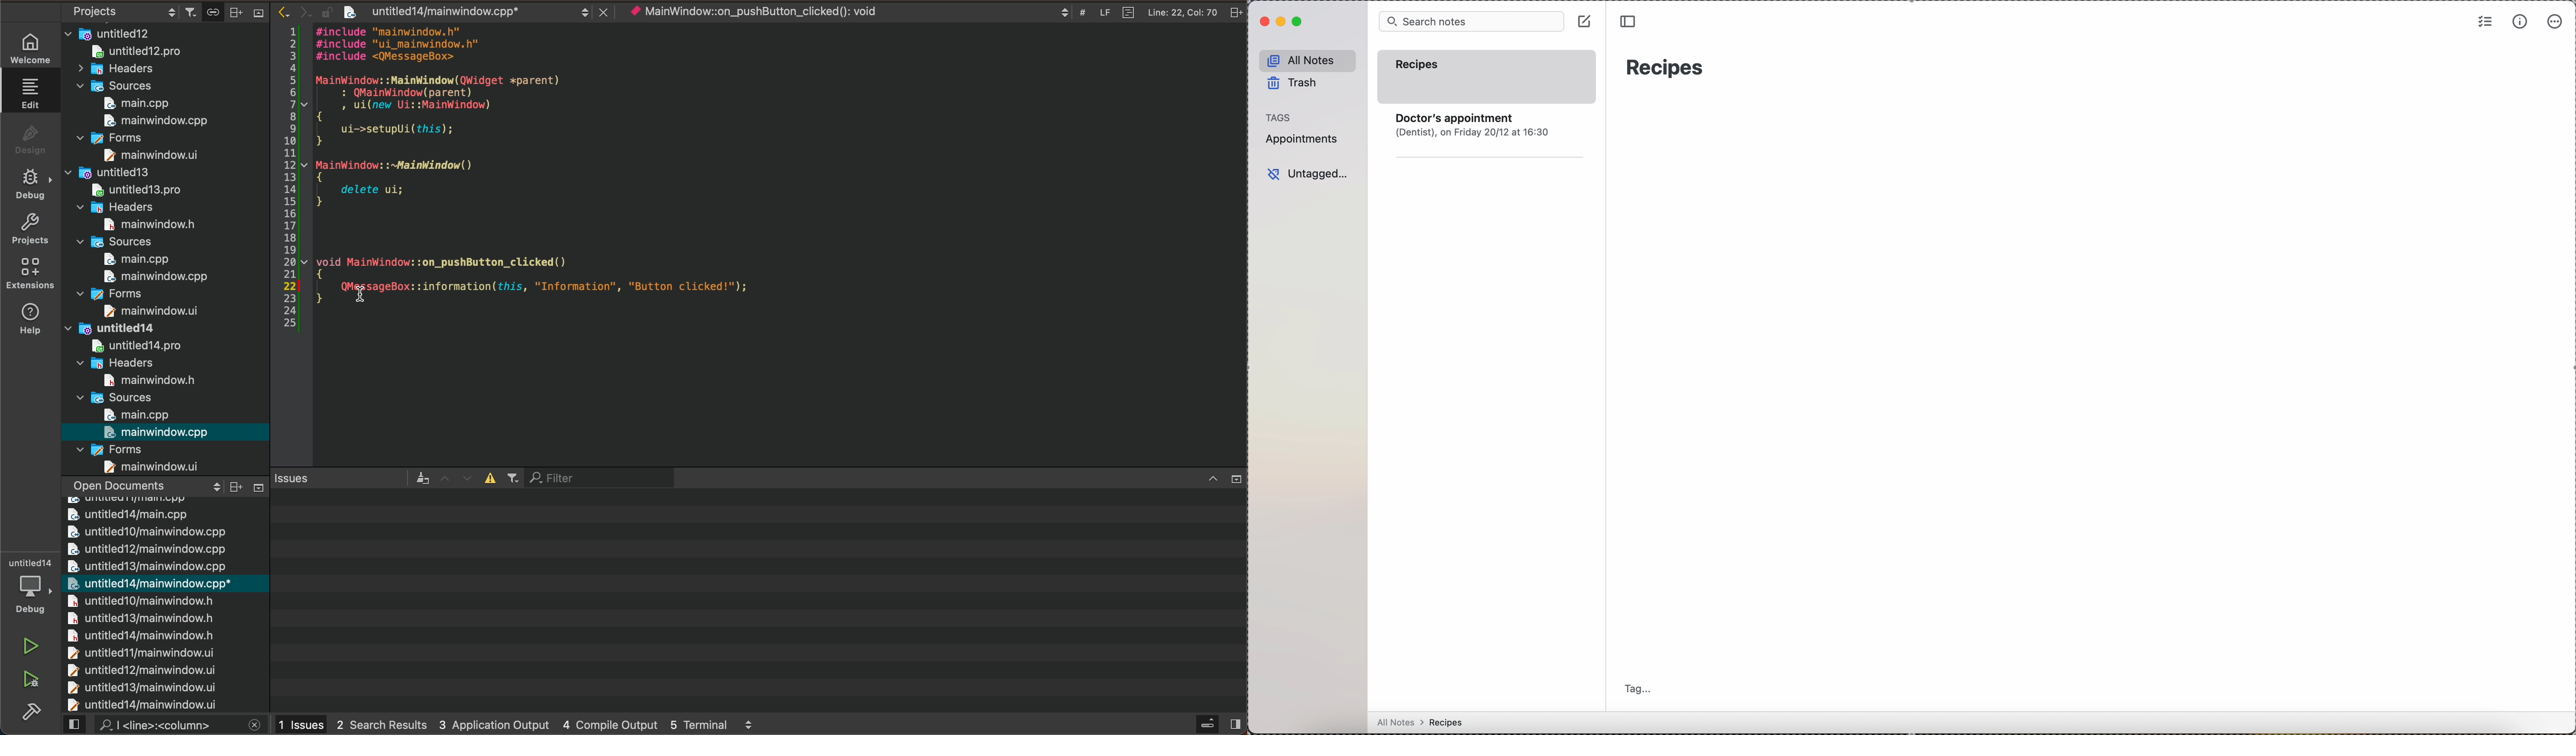  What do you see at coordinates (158, 432) in the screenshot?
I see `main window.cpp` at bounding box center [158, 432].